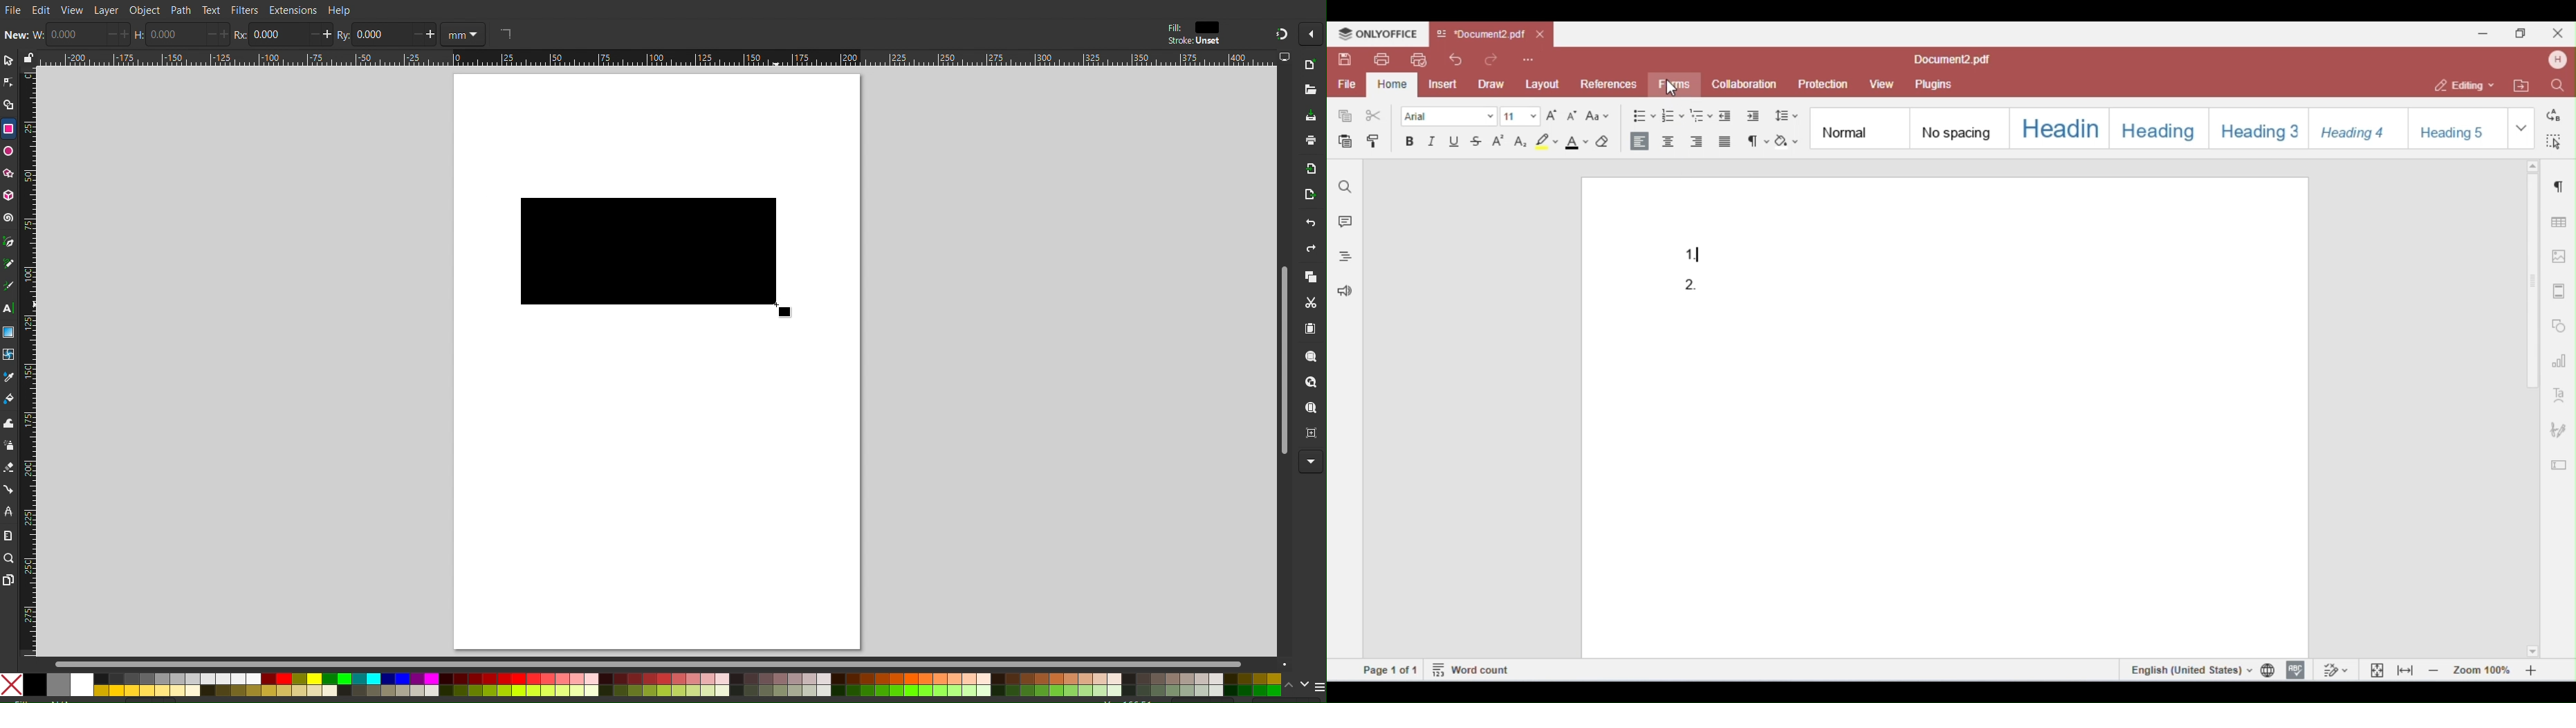 Image resolution: width=2576 pixels, height=728 pixels. Describe the element at coordinates (140, 37) in the screenshot. I see `H` at that location.